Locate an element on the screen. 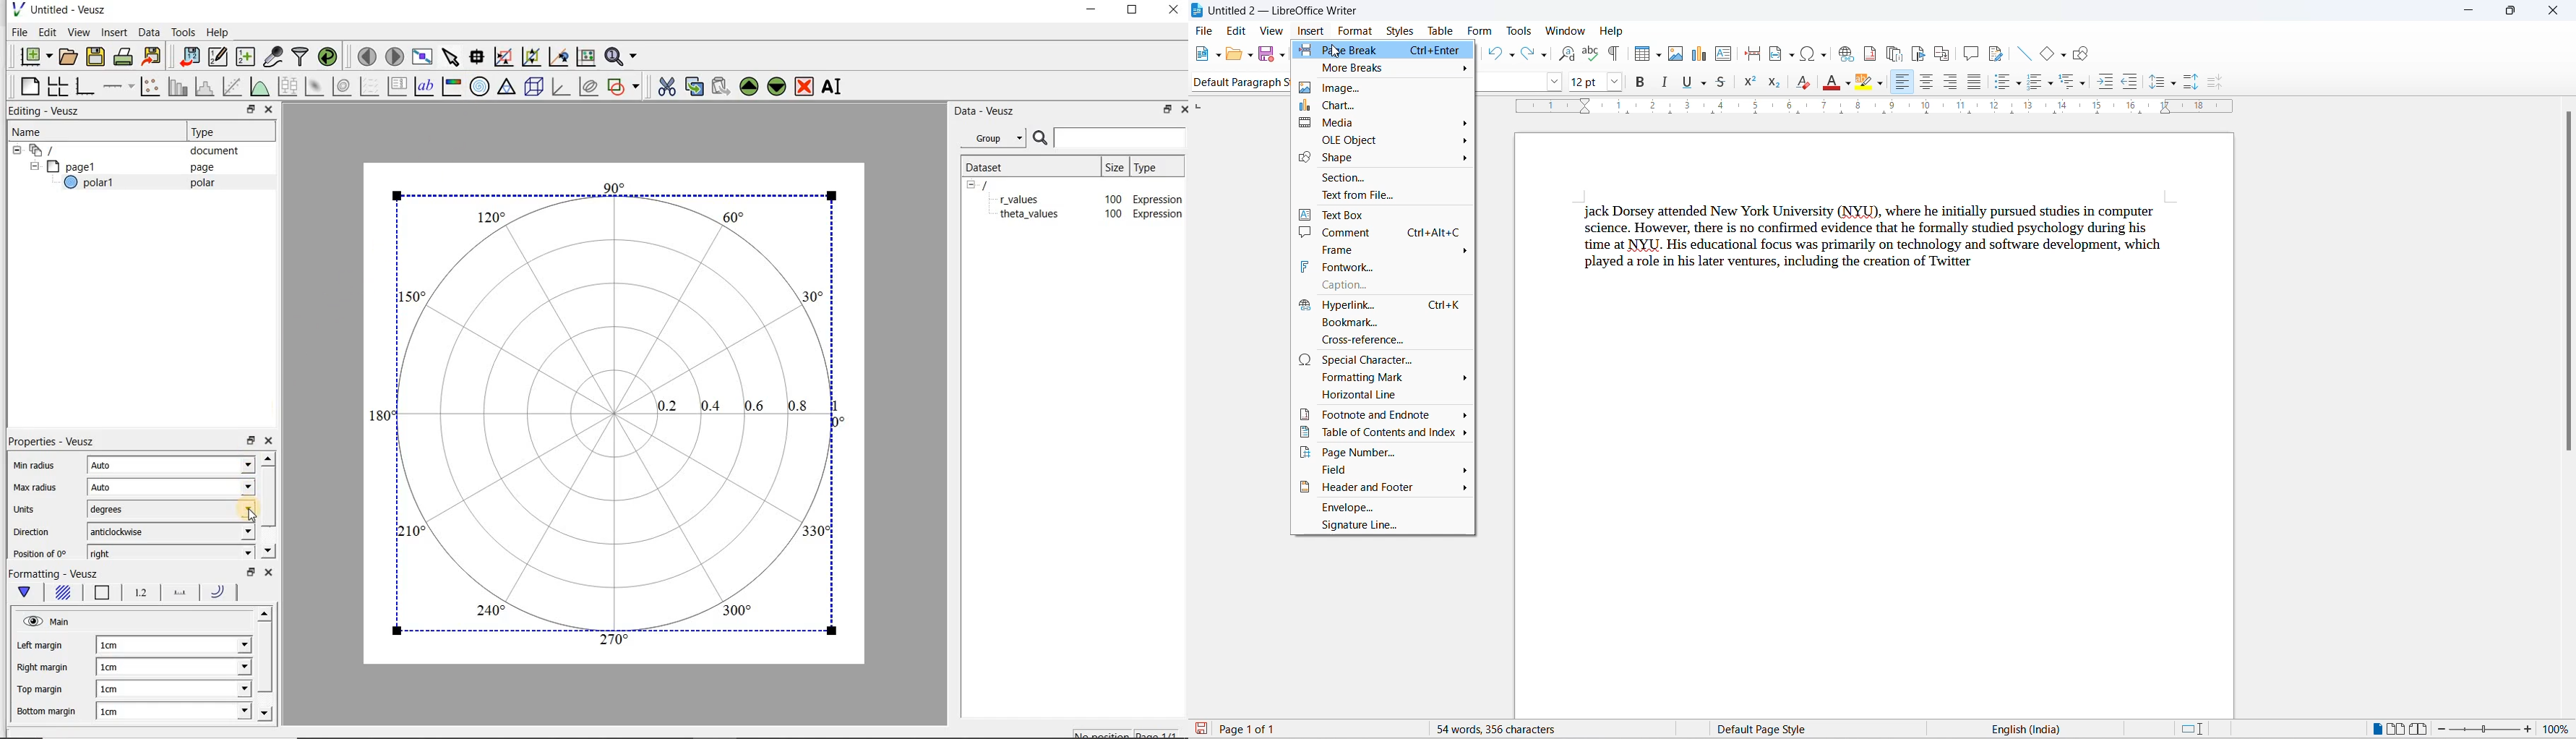 This screenshot has width=2576, height=756. ternary graph is located at coordinates (508, 87).